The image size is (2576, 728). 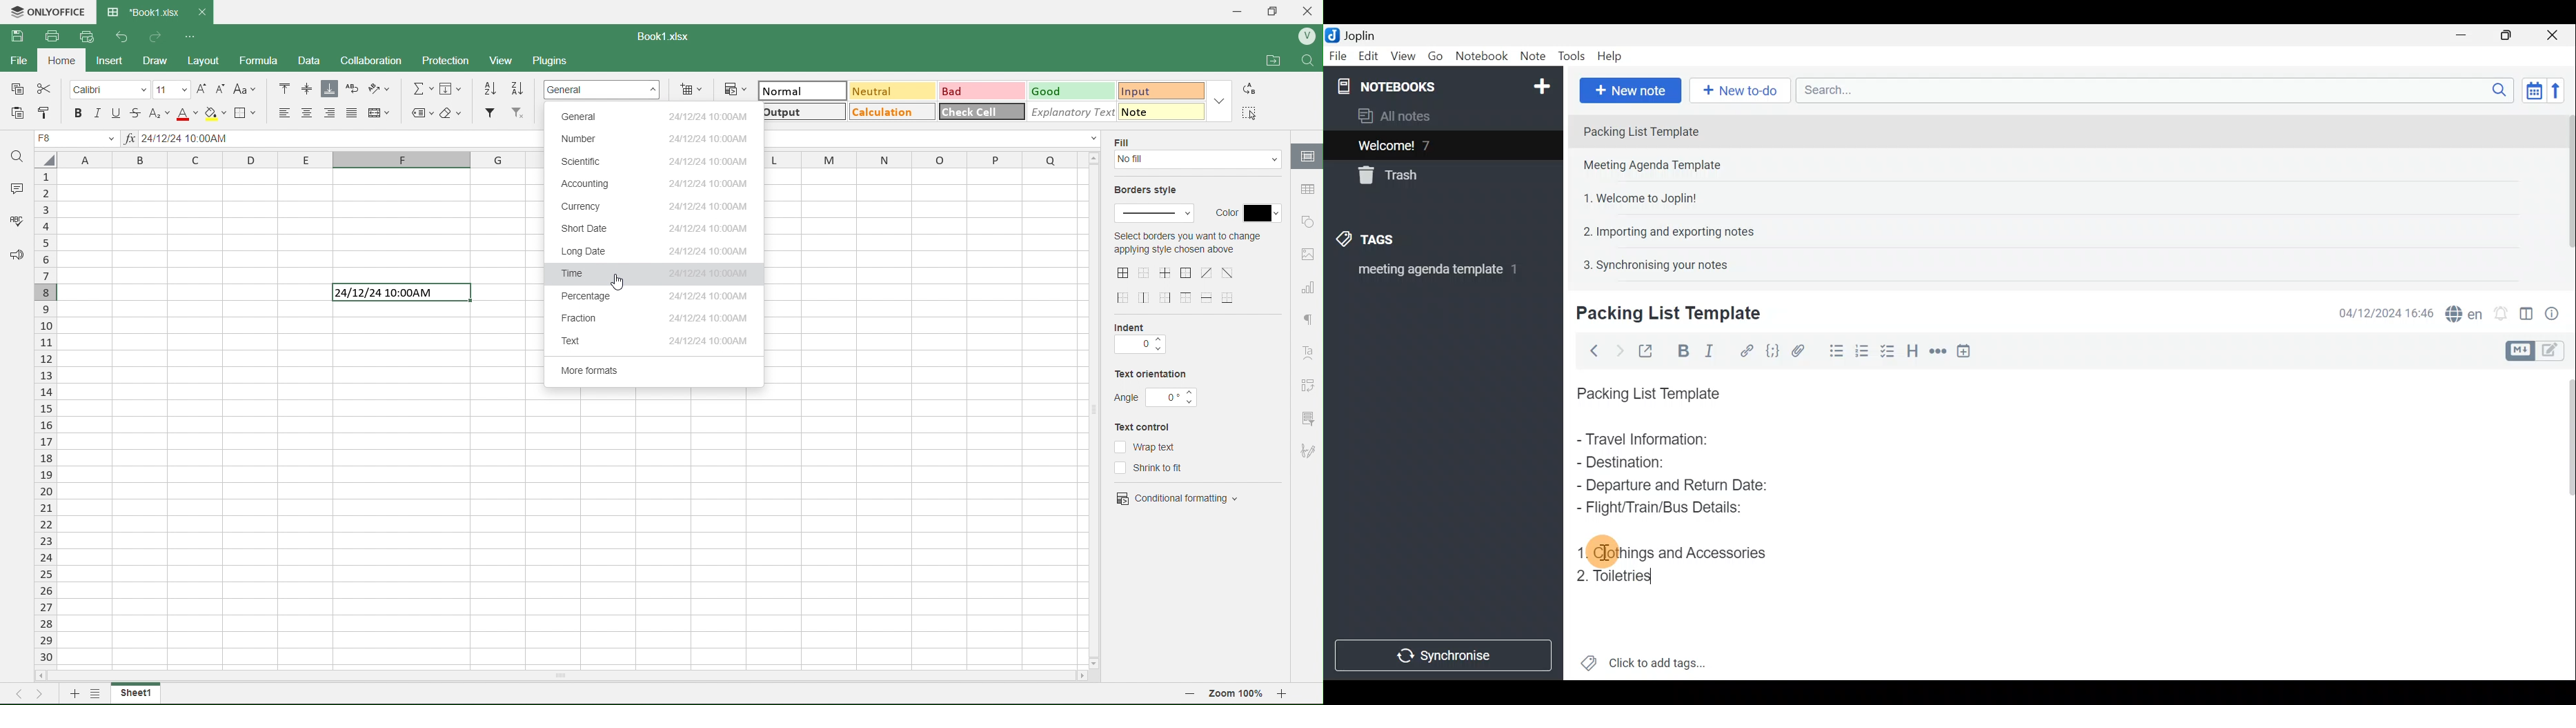 I want to click on sheet1, so click(x=135, y=693).